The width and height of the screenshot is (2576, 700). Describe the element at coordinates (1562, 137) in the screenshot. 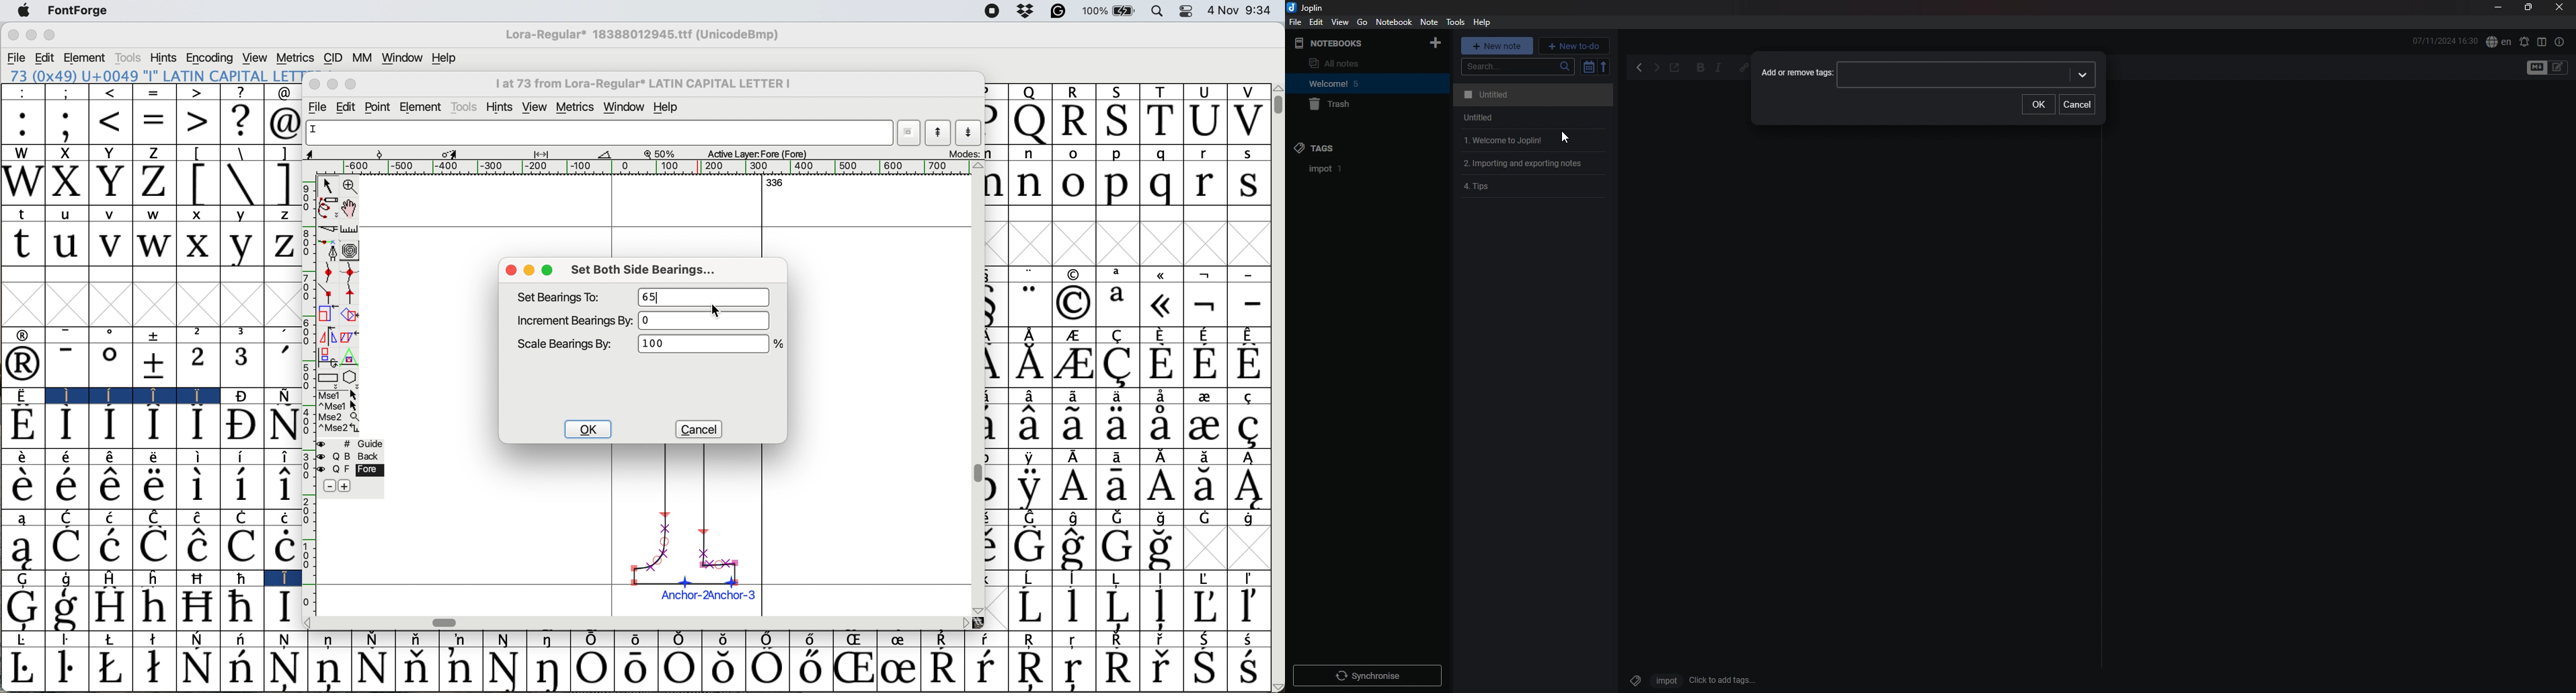

I see `Cursor` at that location.